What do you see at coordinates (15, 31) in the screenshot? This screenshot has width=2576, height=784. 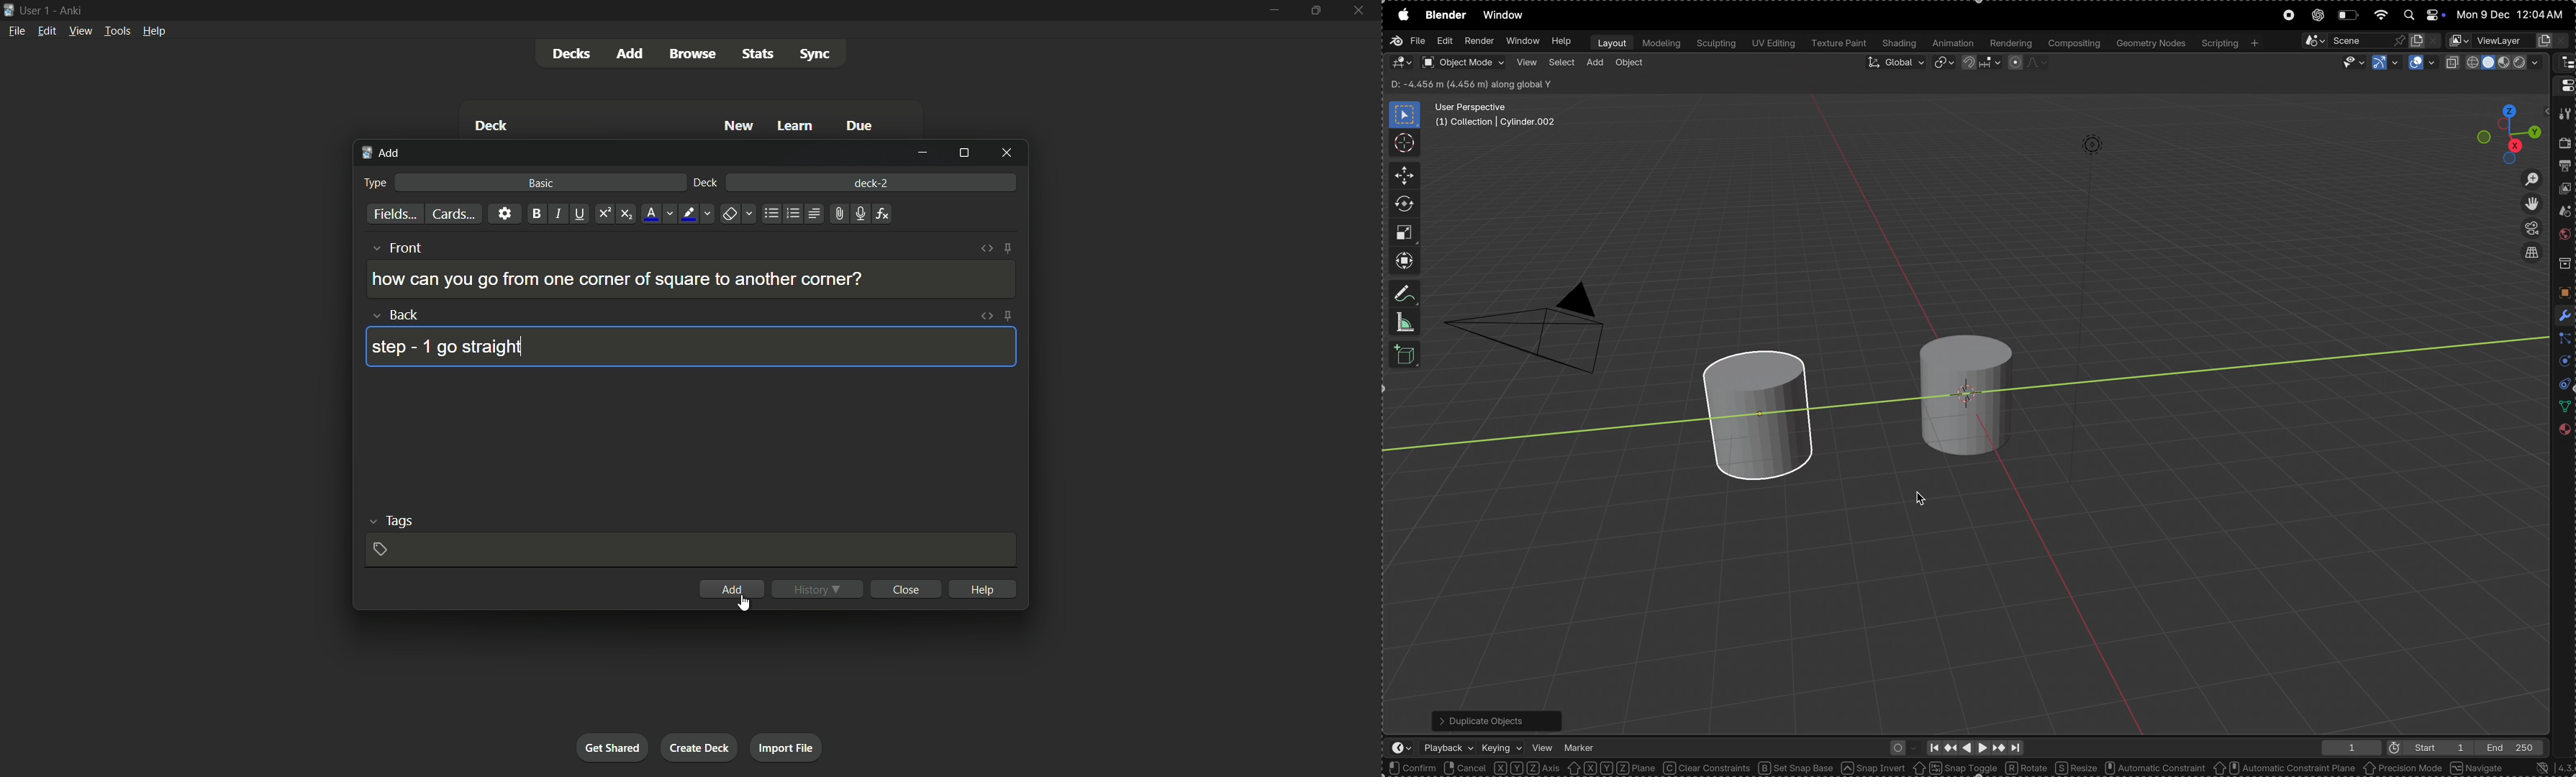 I see `file menu` at bounding box center [15, 31].